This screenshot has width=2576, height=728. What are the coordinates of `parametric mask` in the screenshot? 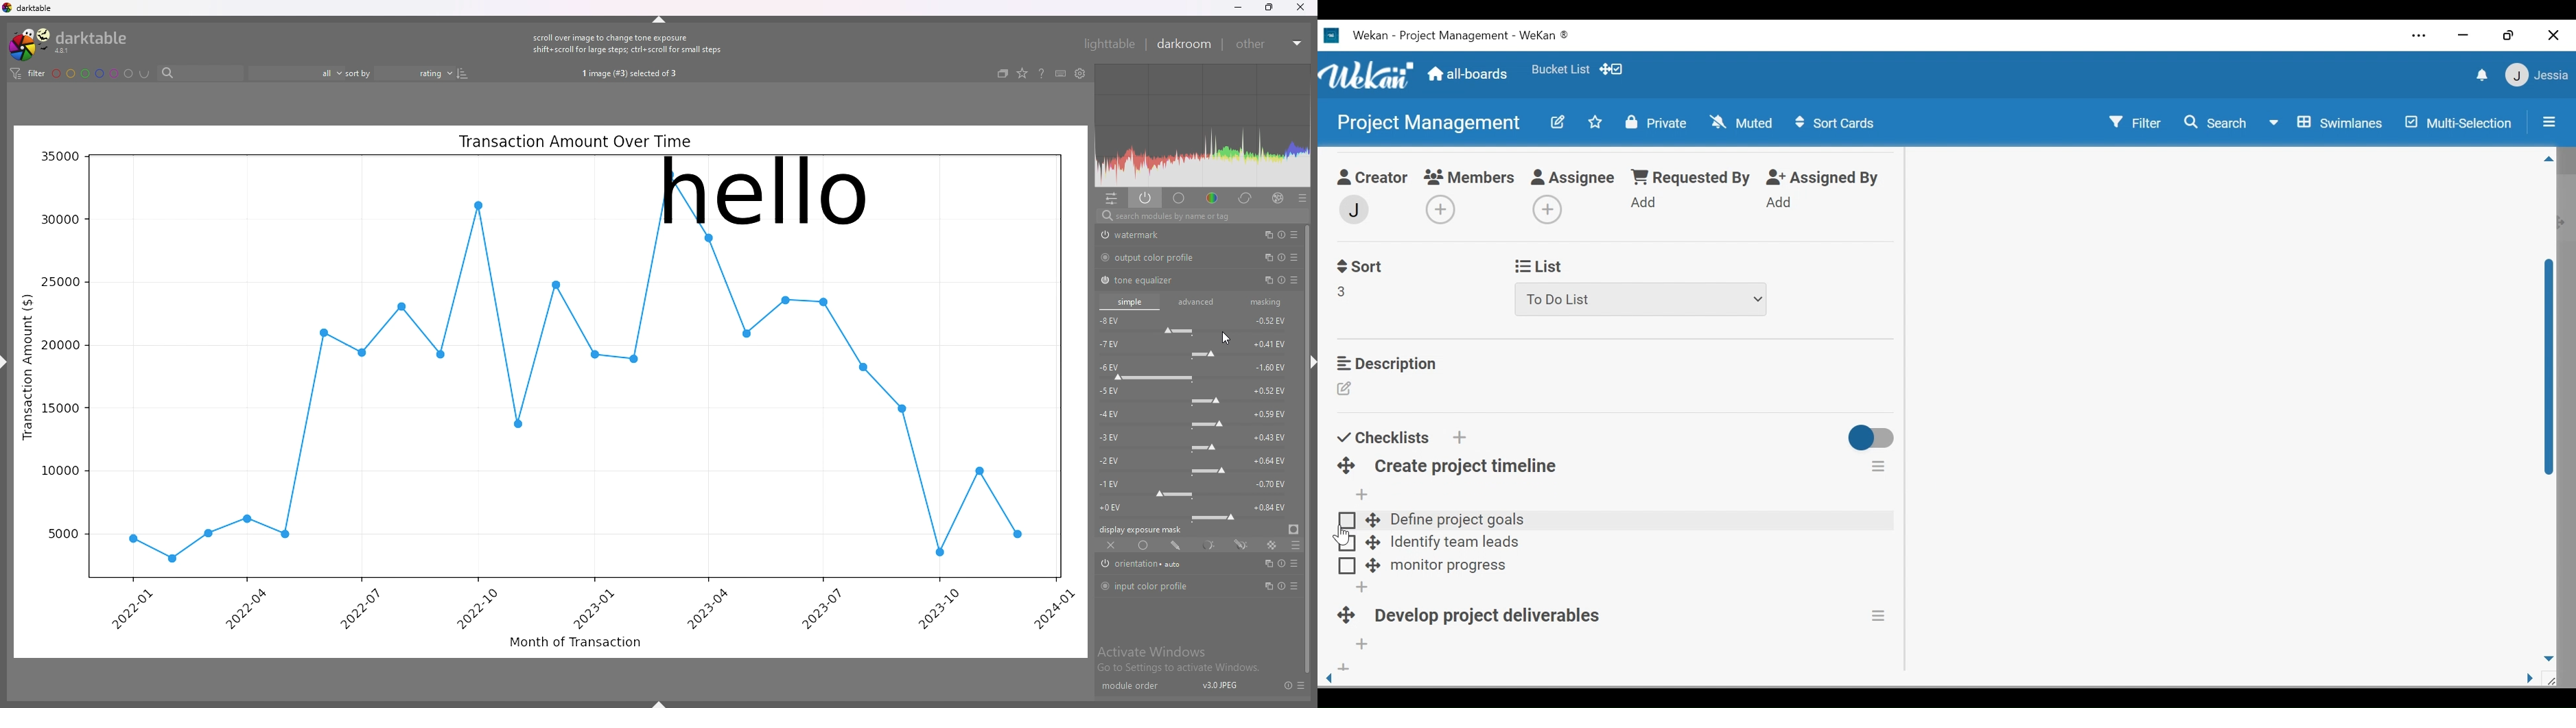 It's located at (1208, 545).